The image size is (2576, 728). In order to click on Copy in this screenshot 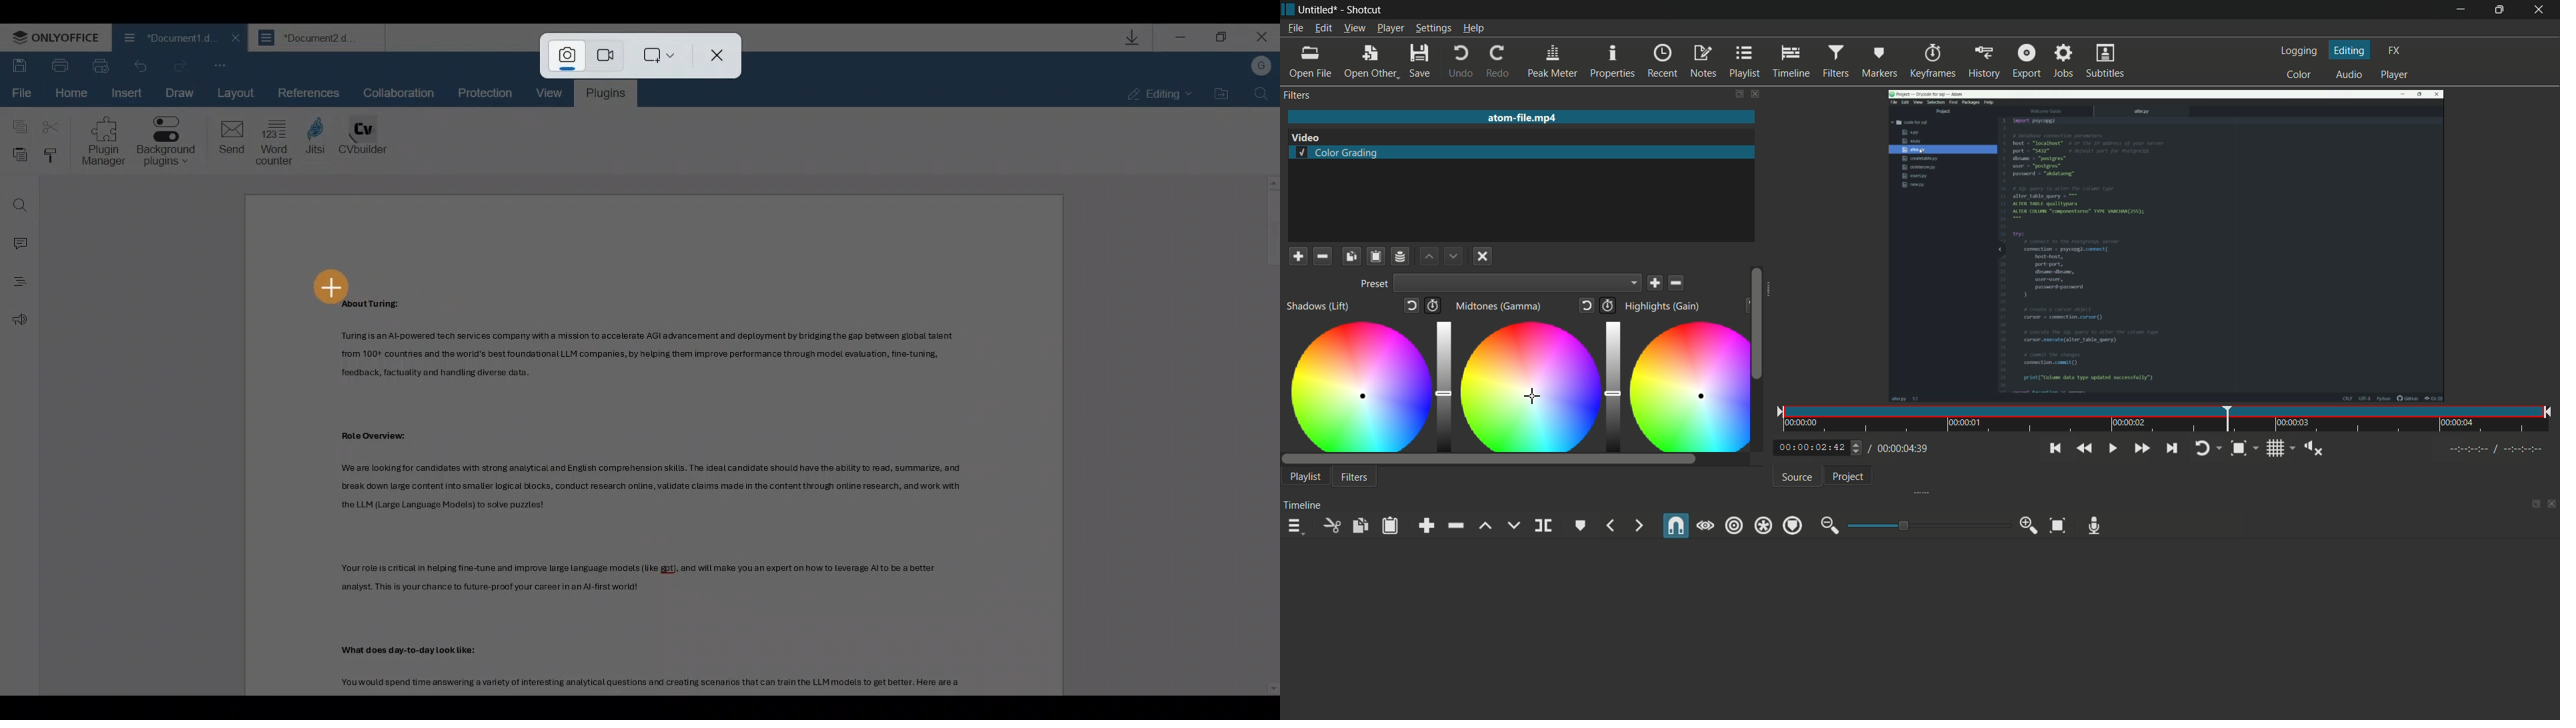, I will do `click(1351, 255)`.